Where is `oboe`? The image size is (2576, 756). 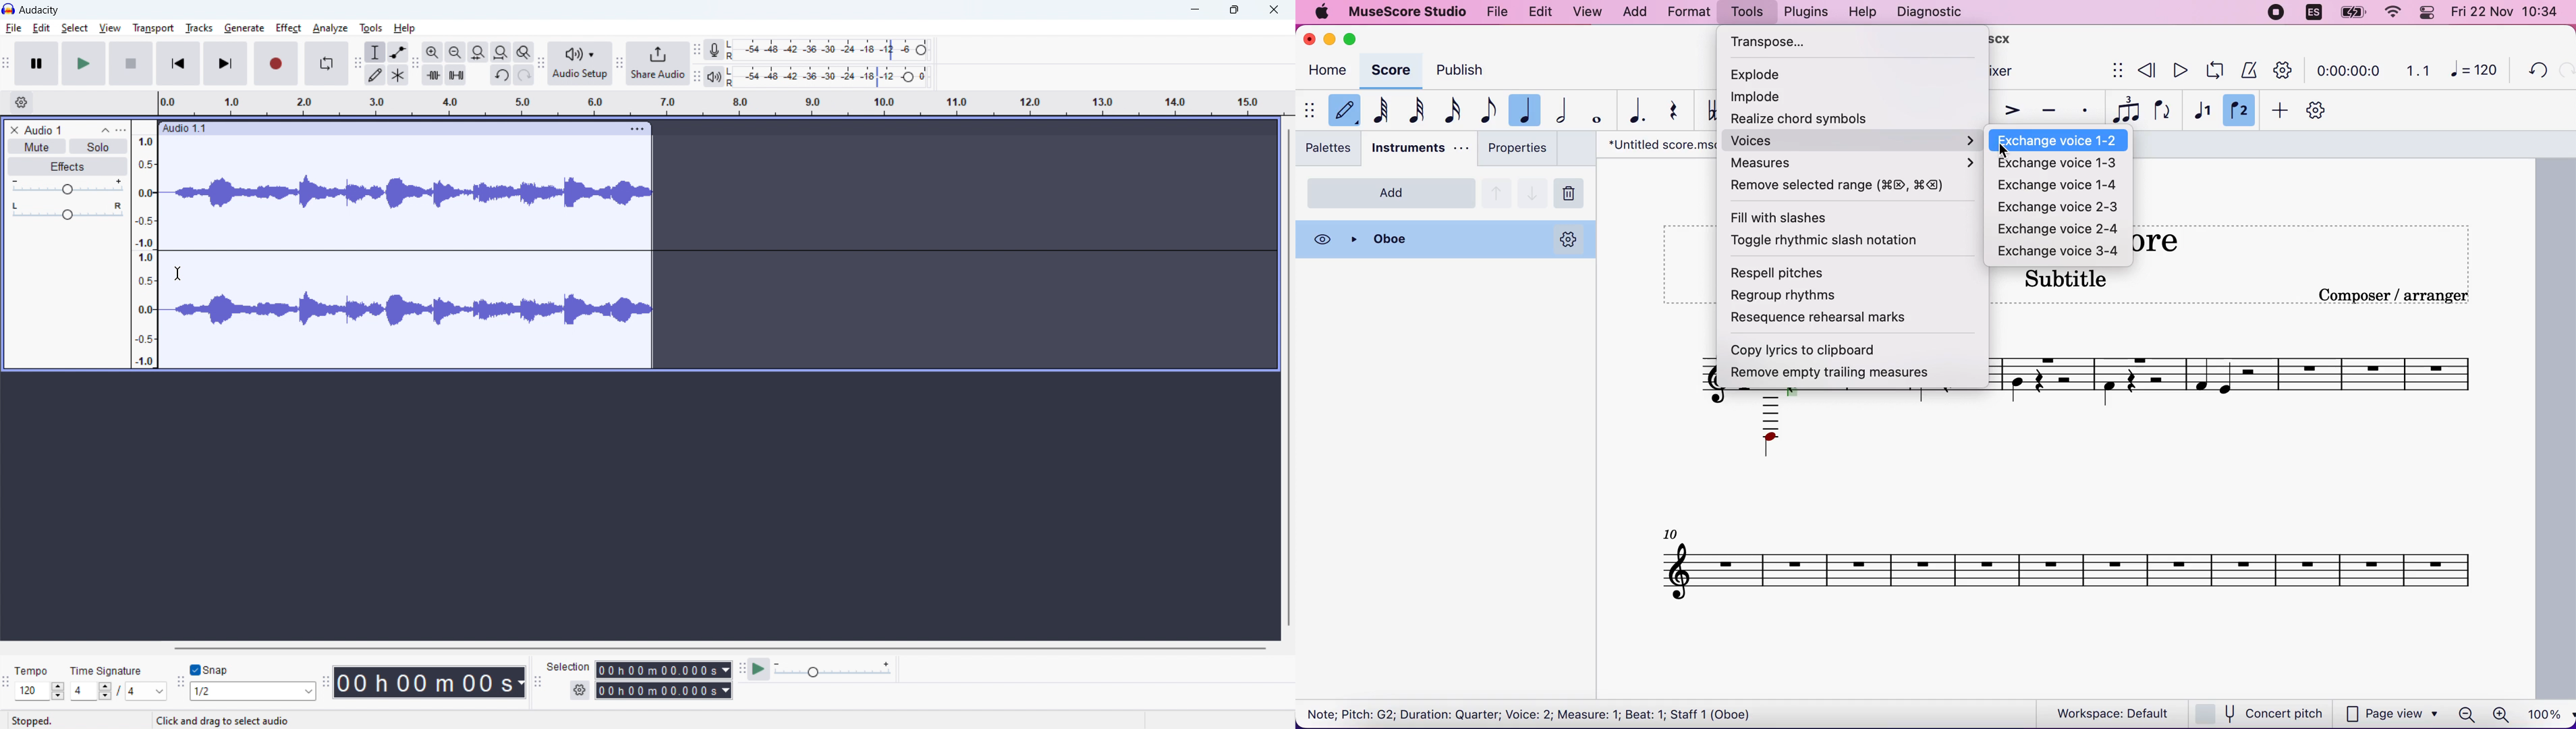 oboe is located at coordinates (1442, 238).